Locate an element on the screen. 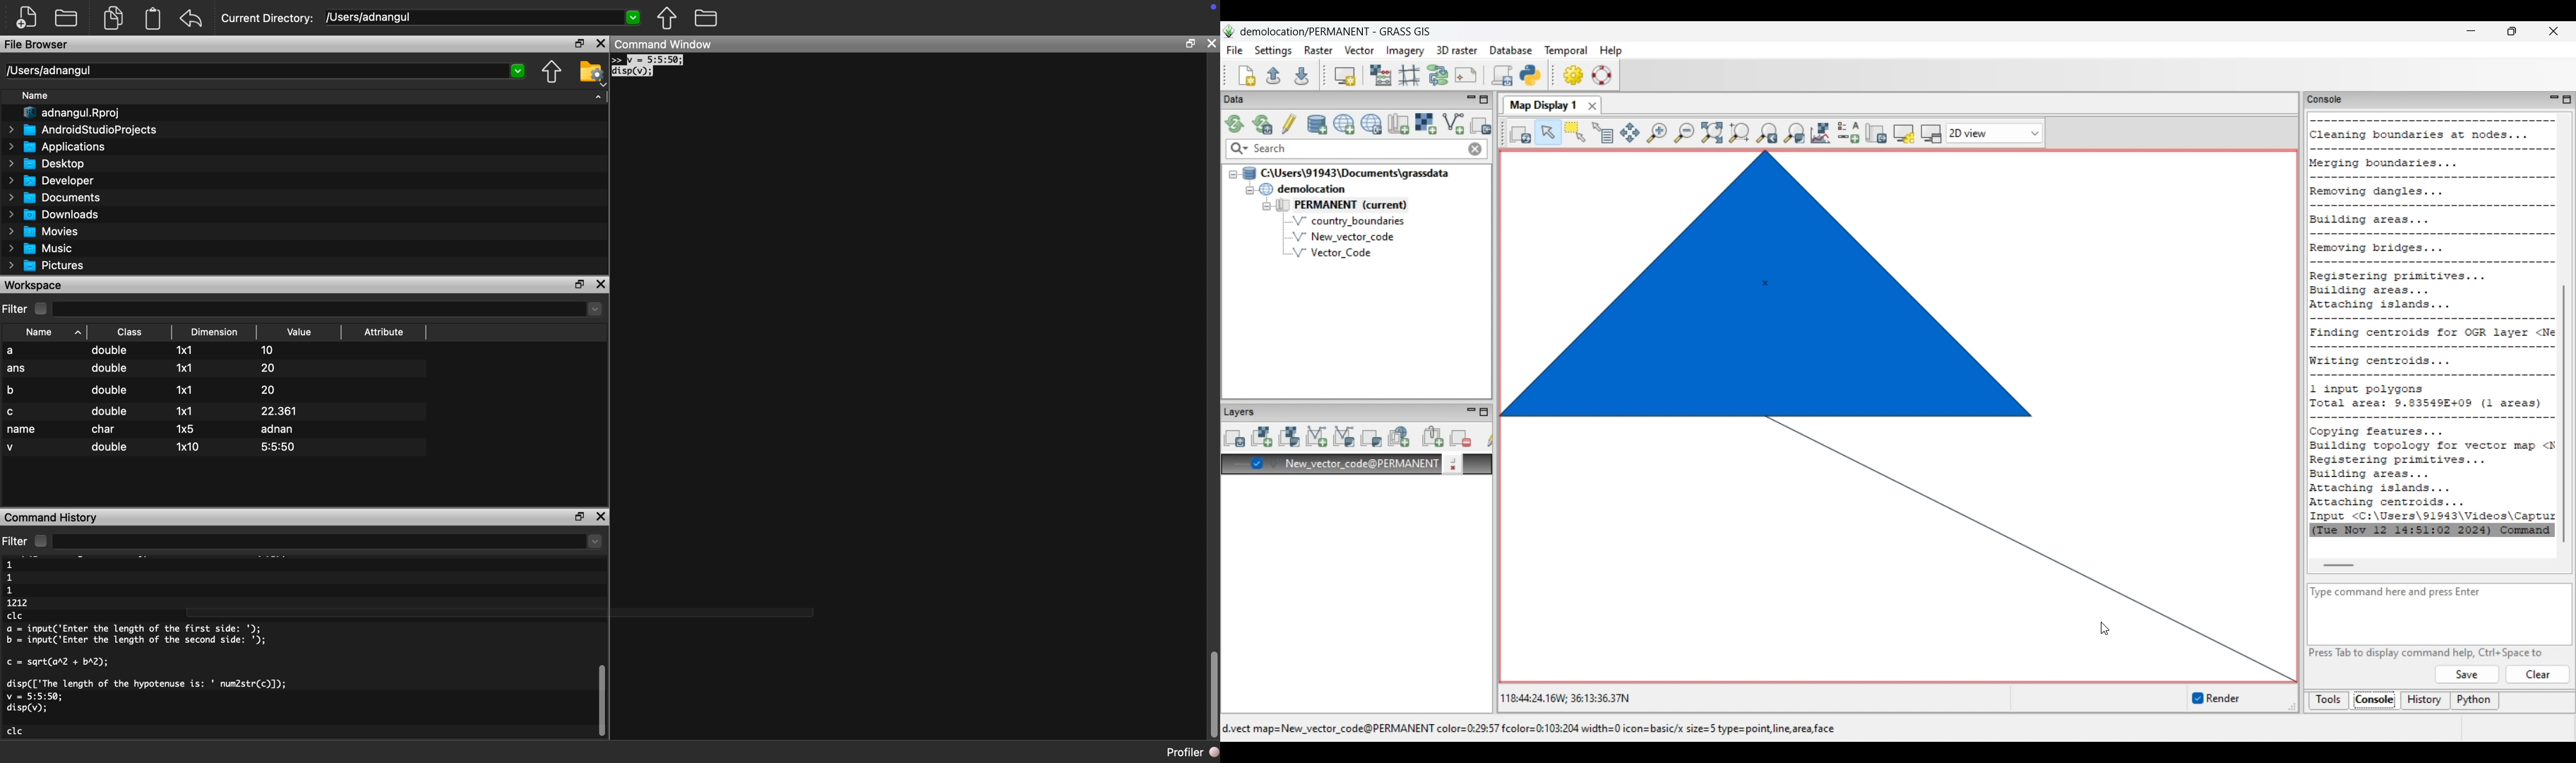  1x1 is located at coordinates (186, 368).